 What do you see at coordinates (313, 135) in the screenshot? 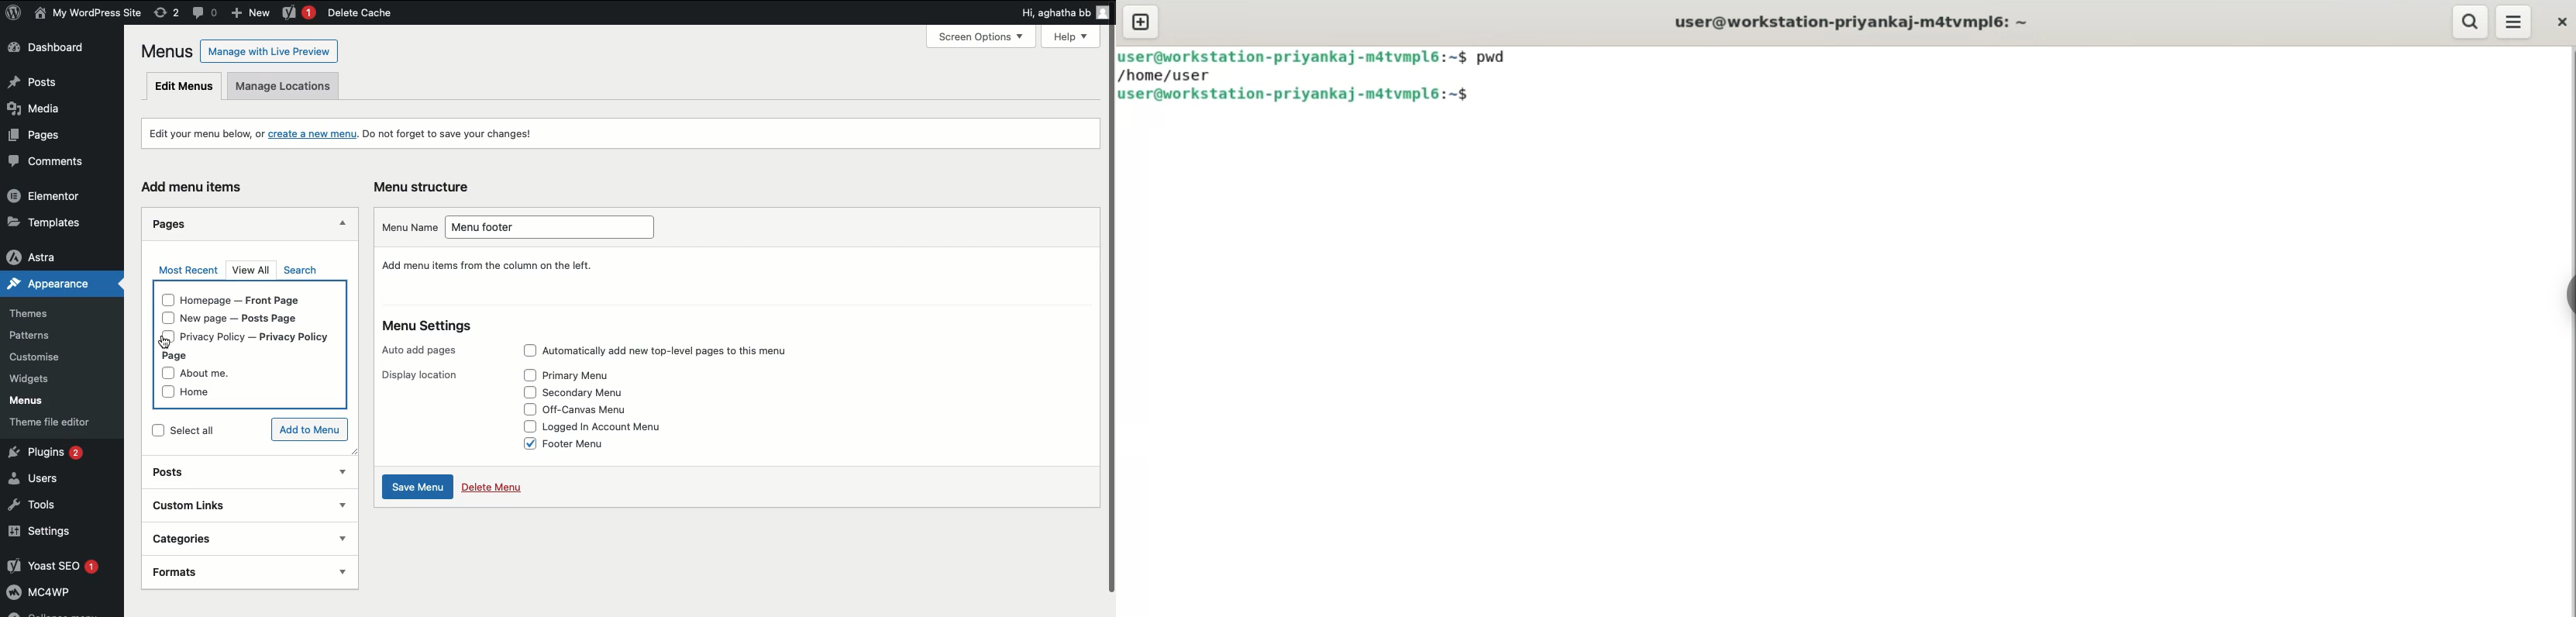
I see `create a new menu.` at bounding box center [313, 135].